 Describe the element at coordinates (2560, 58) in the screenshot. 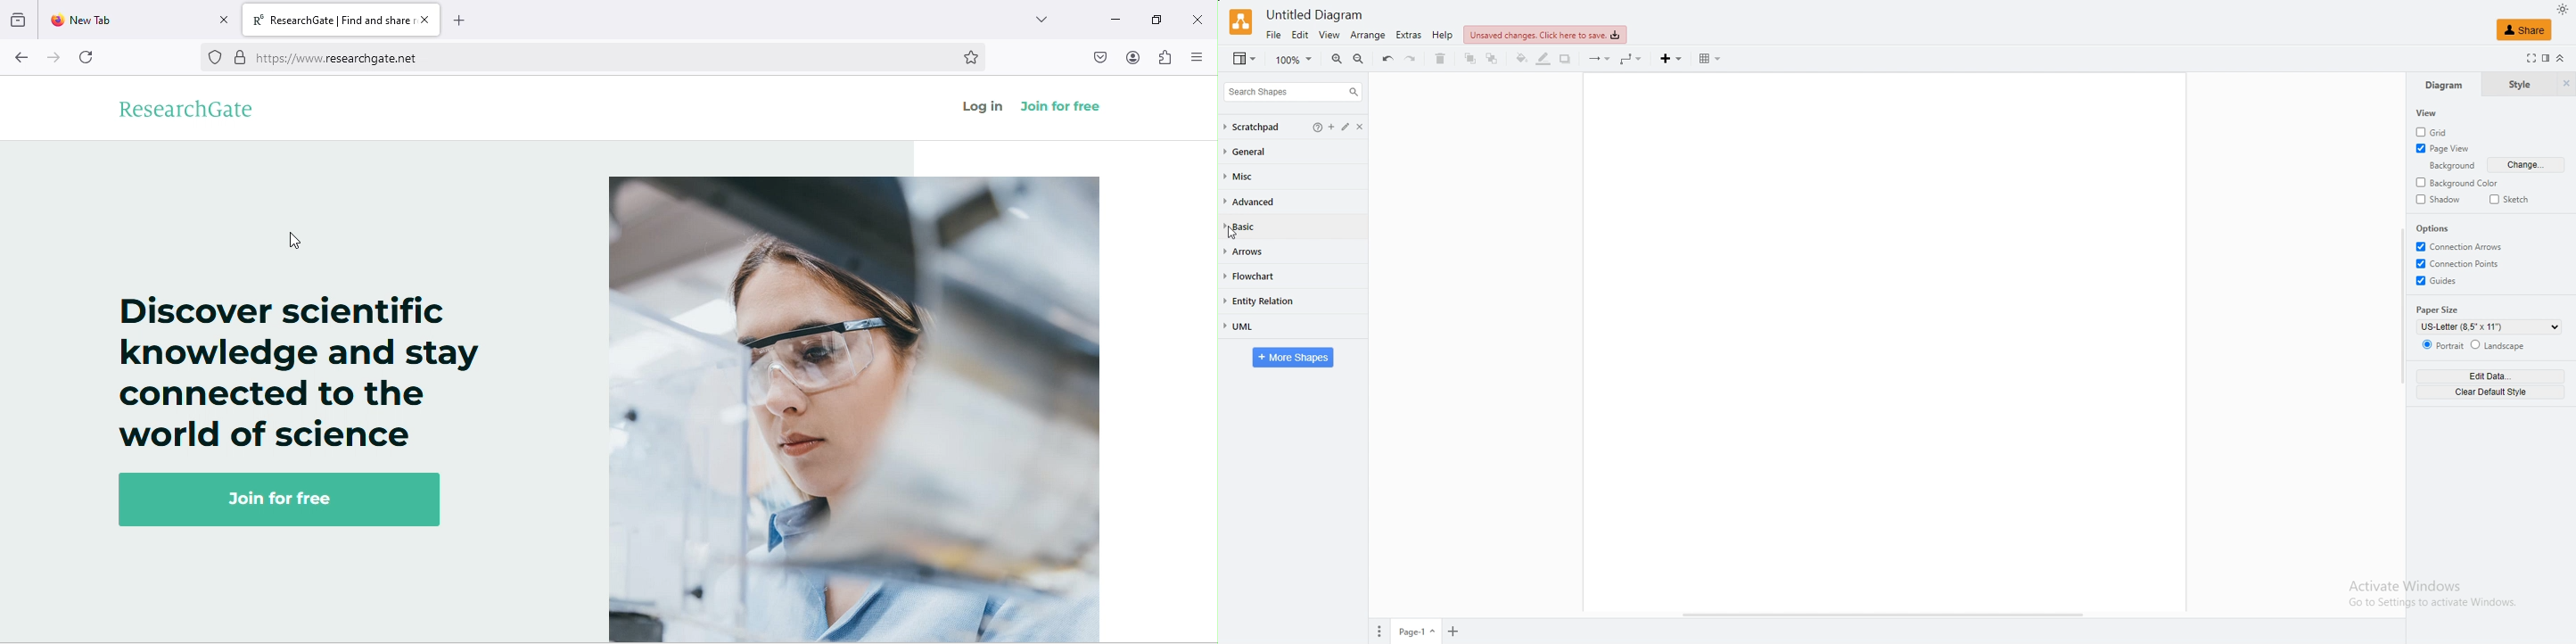

I see `collapse` at that location.